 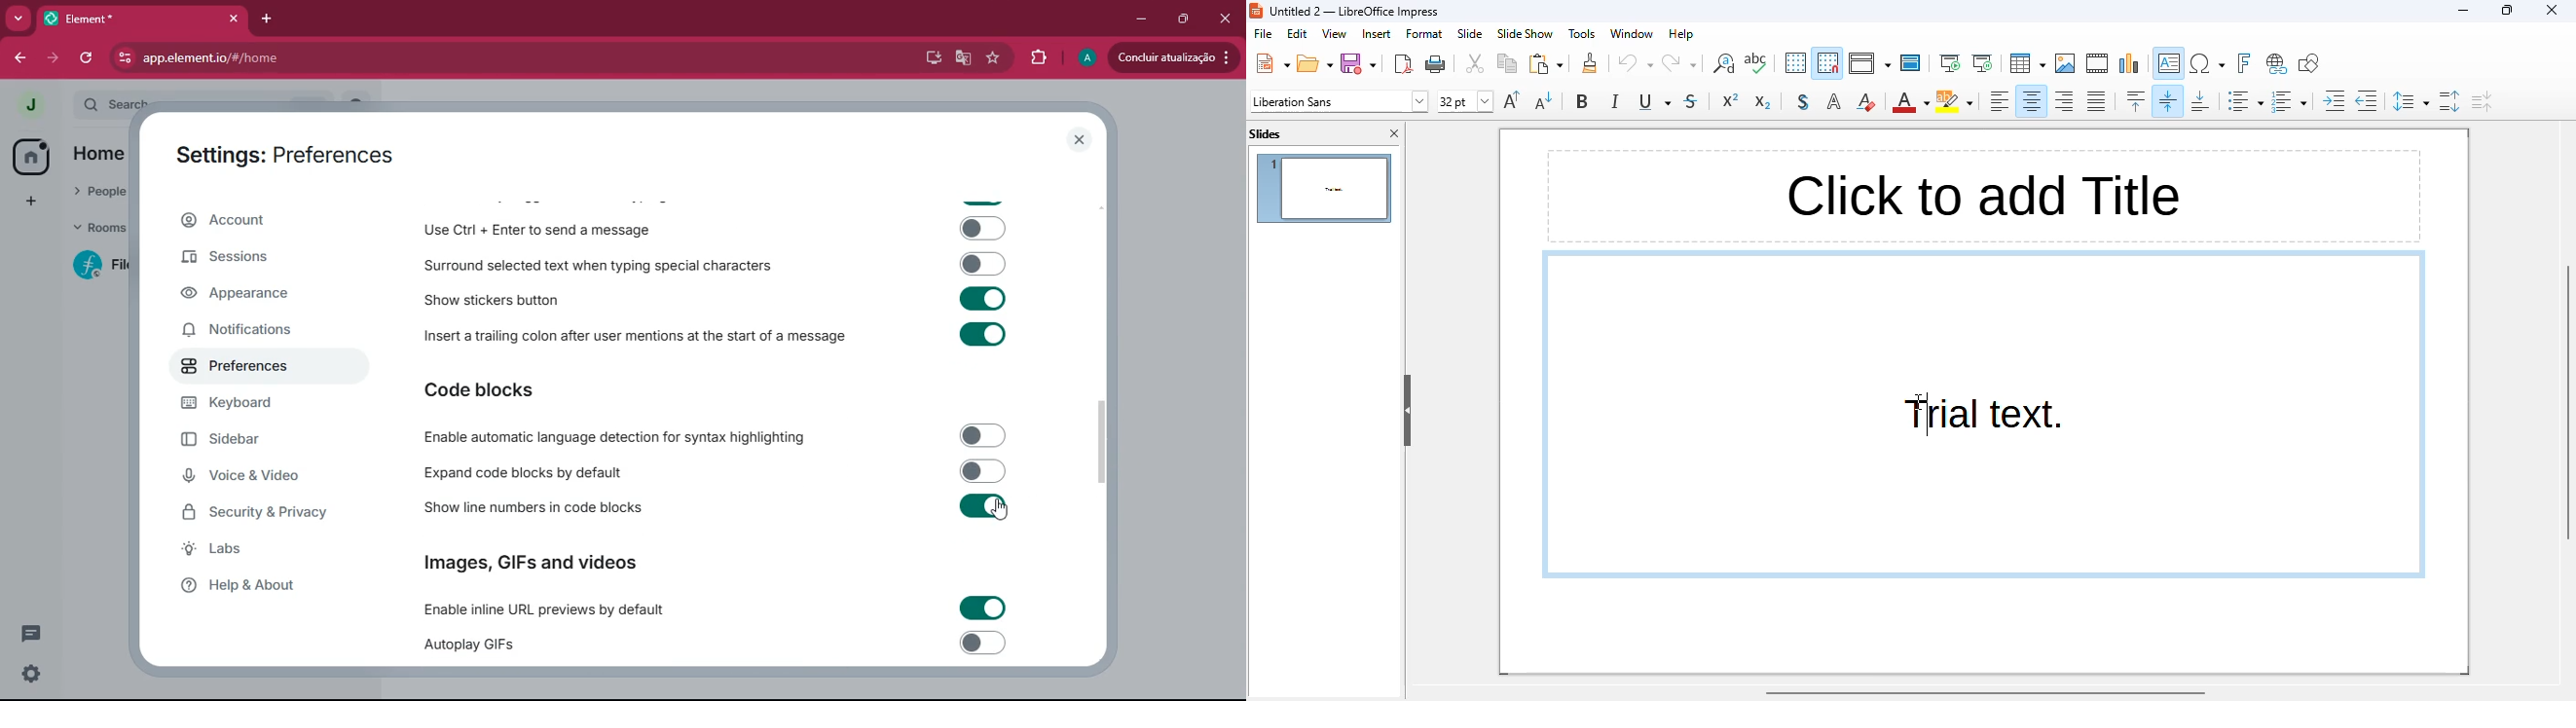 I want to click on insert text box, so click(x=2170, y=63).